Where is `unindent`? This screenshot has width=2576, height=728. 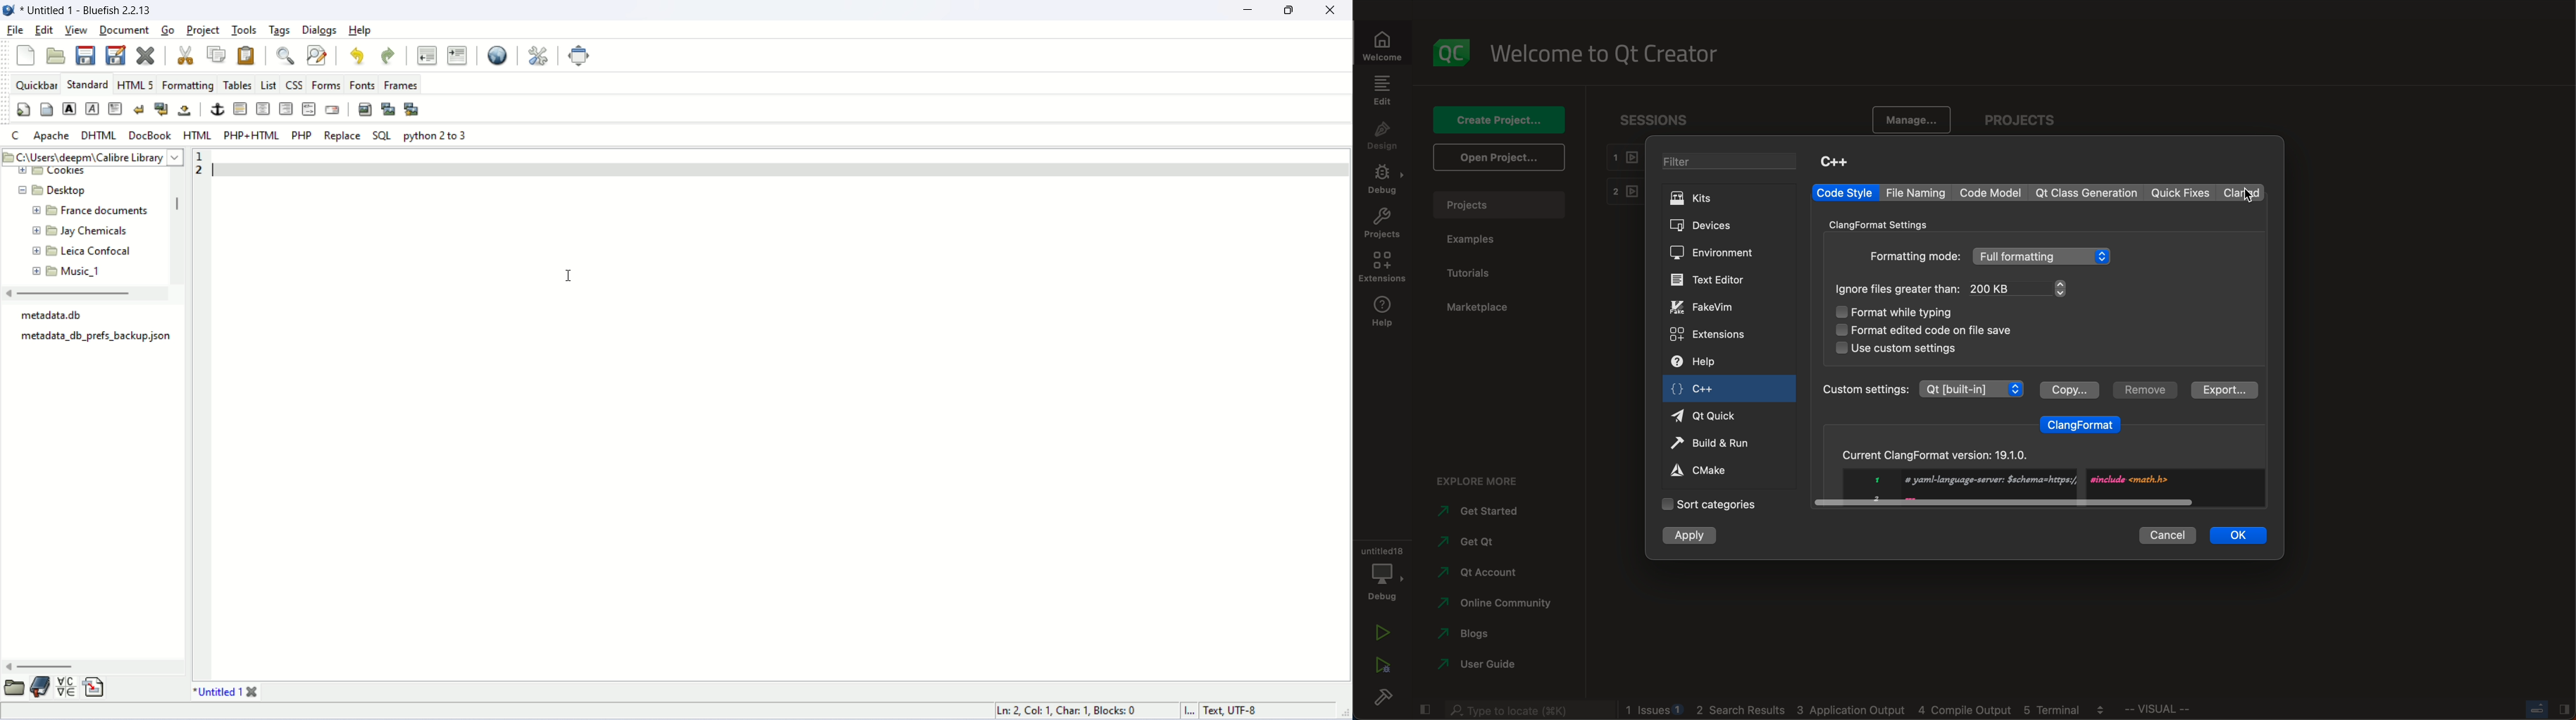 unindent is located at coordinates (427, 55).